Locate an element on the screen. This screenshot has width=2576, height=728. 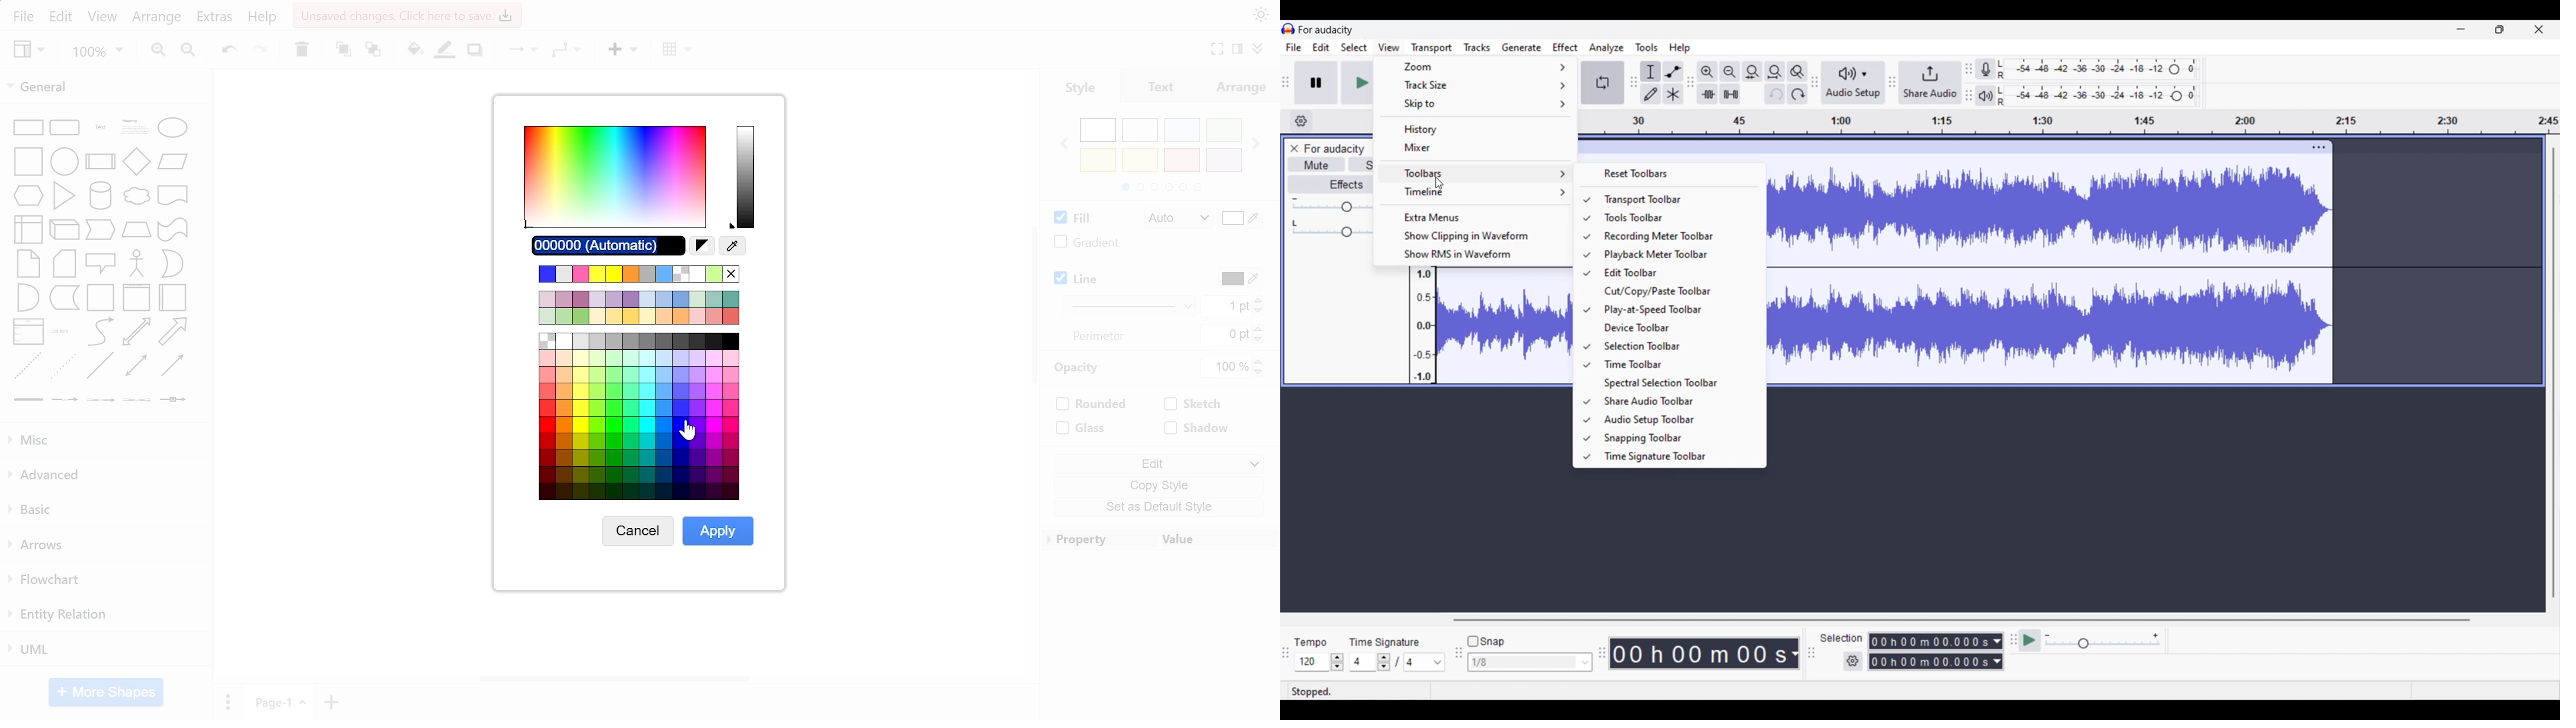
Draw tool is located at coordinates (1649, 94).